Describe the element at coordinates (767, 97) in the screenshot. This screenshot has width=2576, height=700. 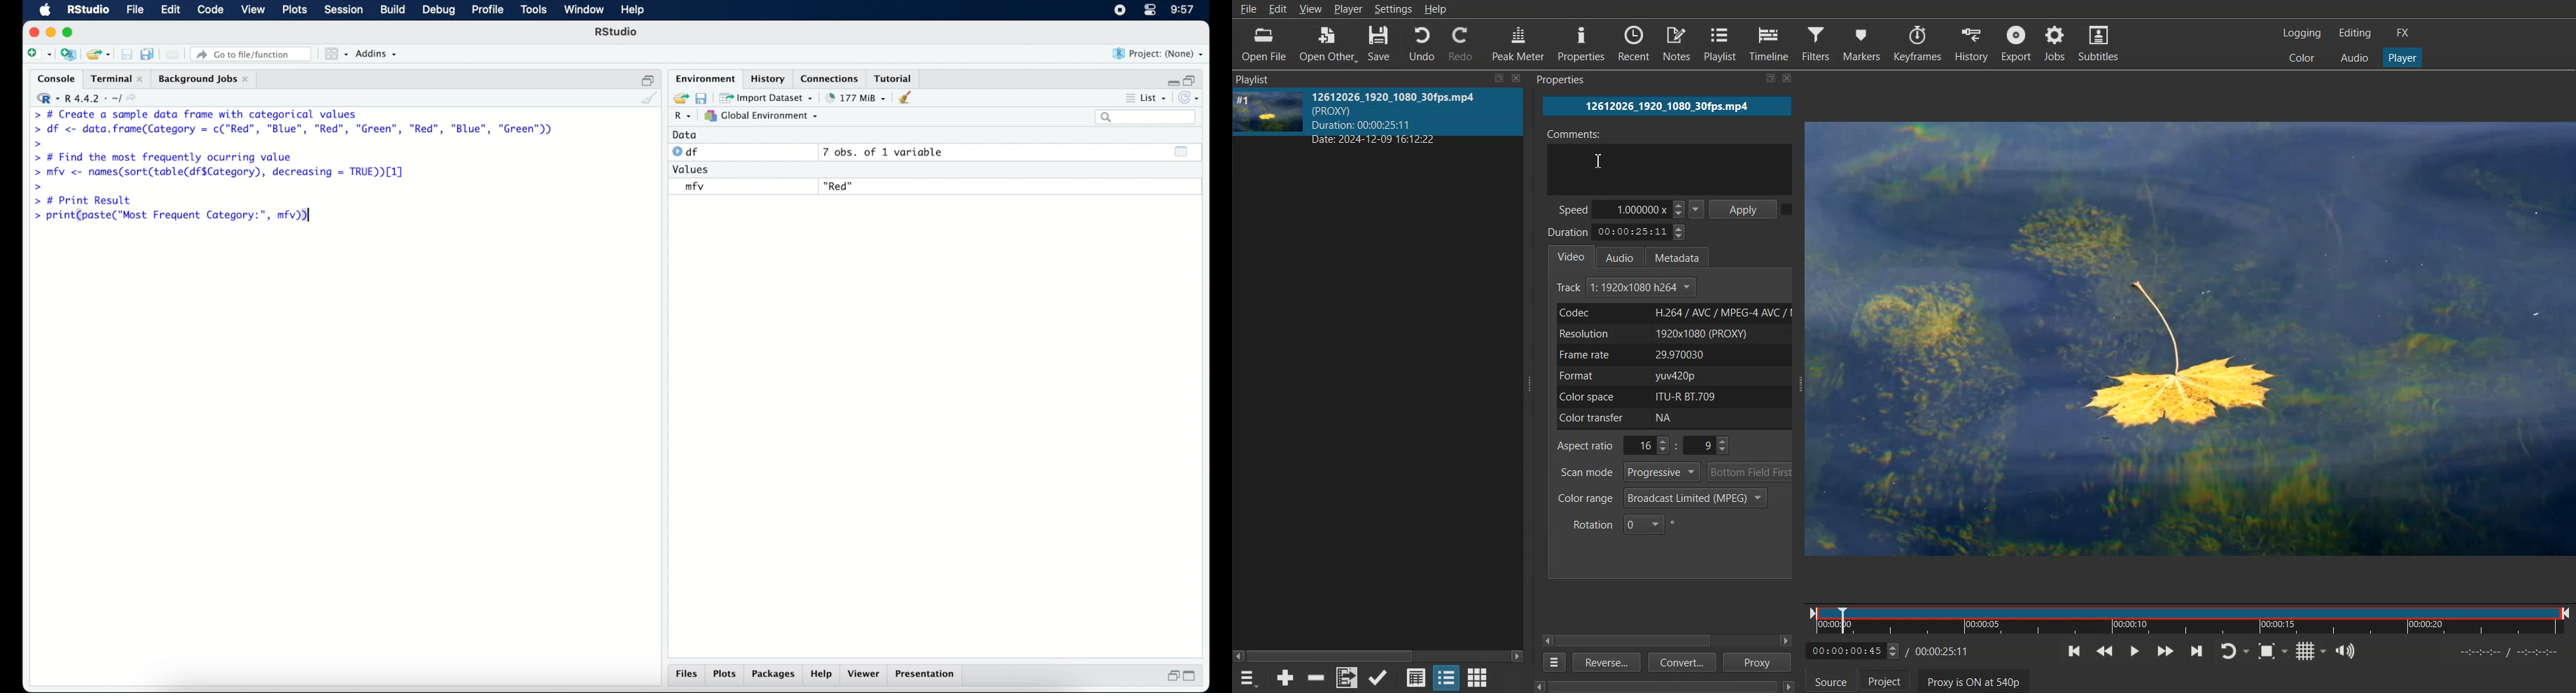
I see `import dataset` at that location.